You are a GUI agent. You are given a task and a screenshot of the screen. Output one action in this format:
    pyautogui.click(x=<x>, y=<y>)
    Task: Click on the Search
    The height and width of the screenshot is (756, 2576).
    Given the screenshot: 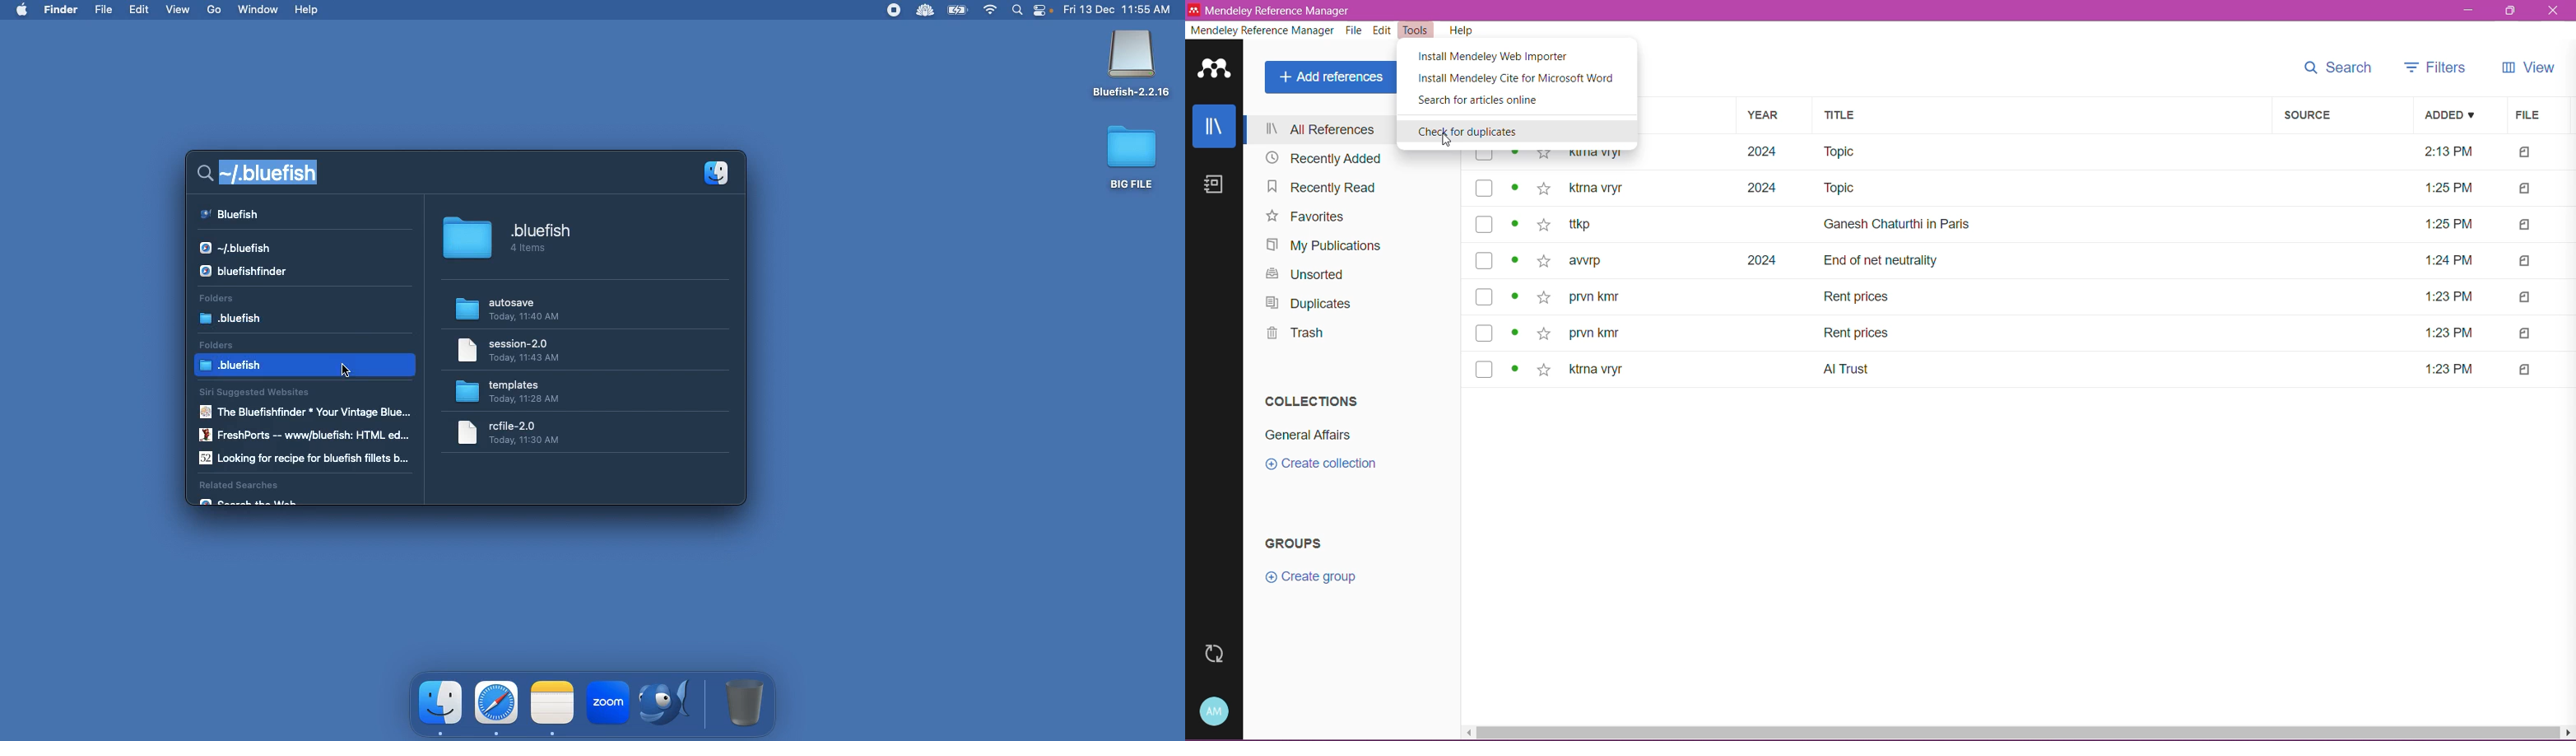 What is the action you would take?
    pyautogui.click(x=1018, y=12)
    